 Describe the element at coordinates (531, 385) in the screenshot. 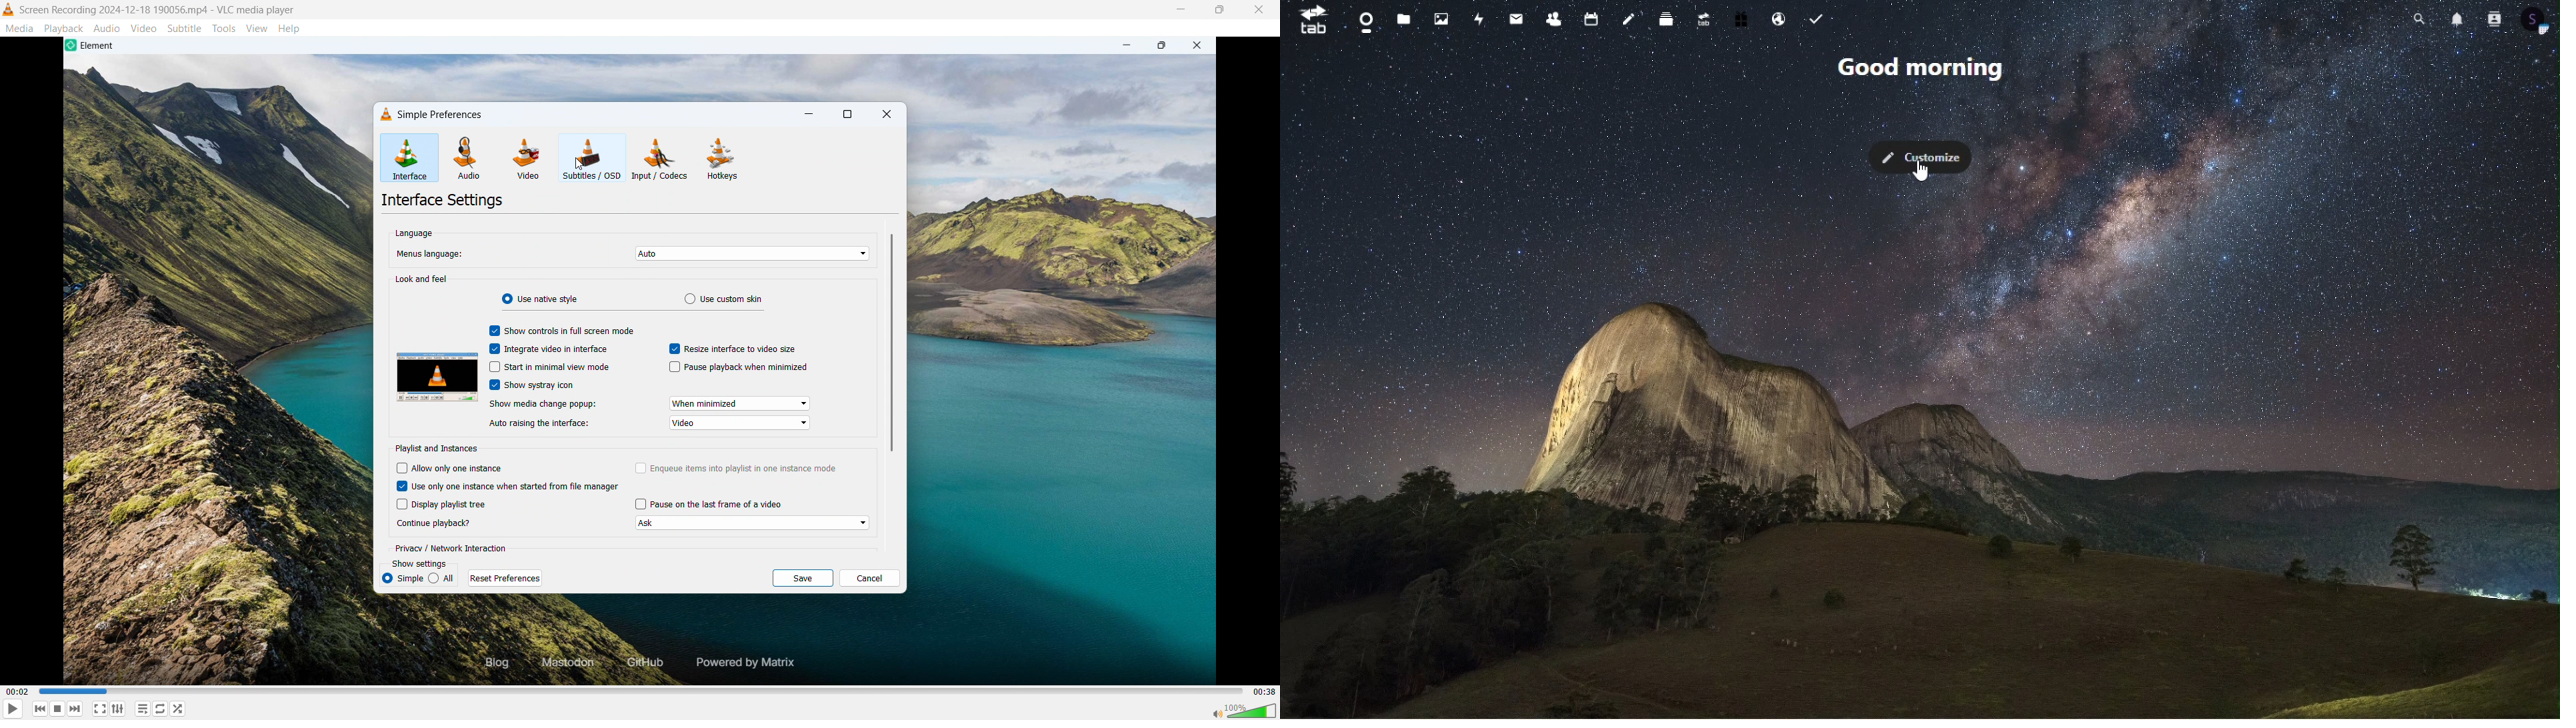

I see `Show system tray icon ` at that location.